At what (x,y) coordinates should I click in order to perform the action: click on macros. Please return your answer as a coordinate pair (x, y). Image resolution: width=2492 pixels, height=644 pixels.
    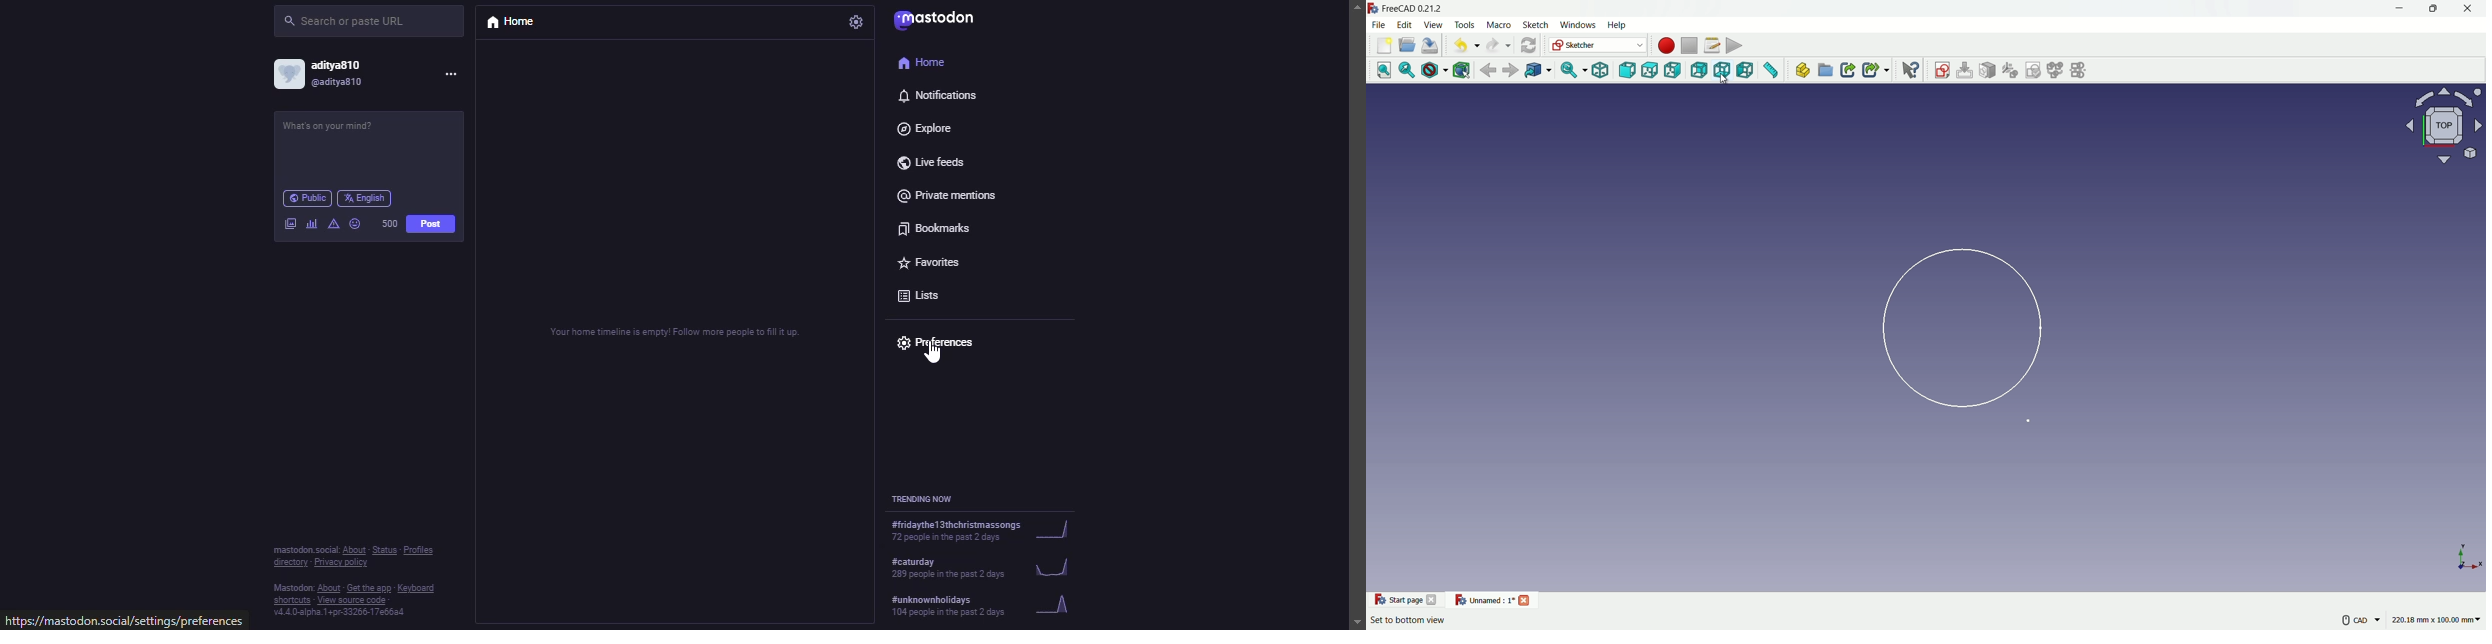
    Looking at the image, I should click on (1711, 45).